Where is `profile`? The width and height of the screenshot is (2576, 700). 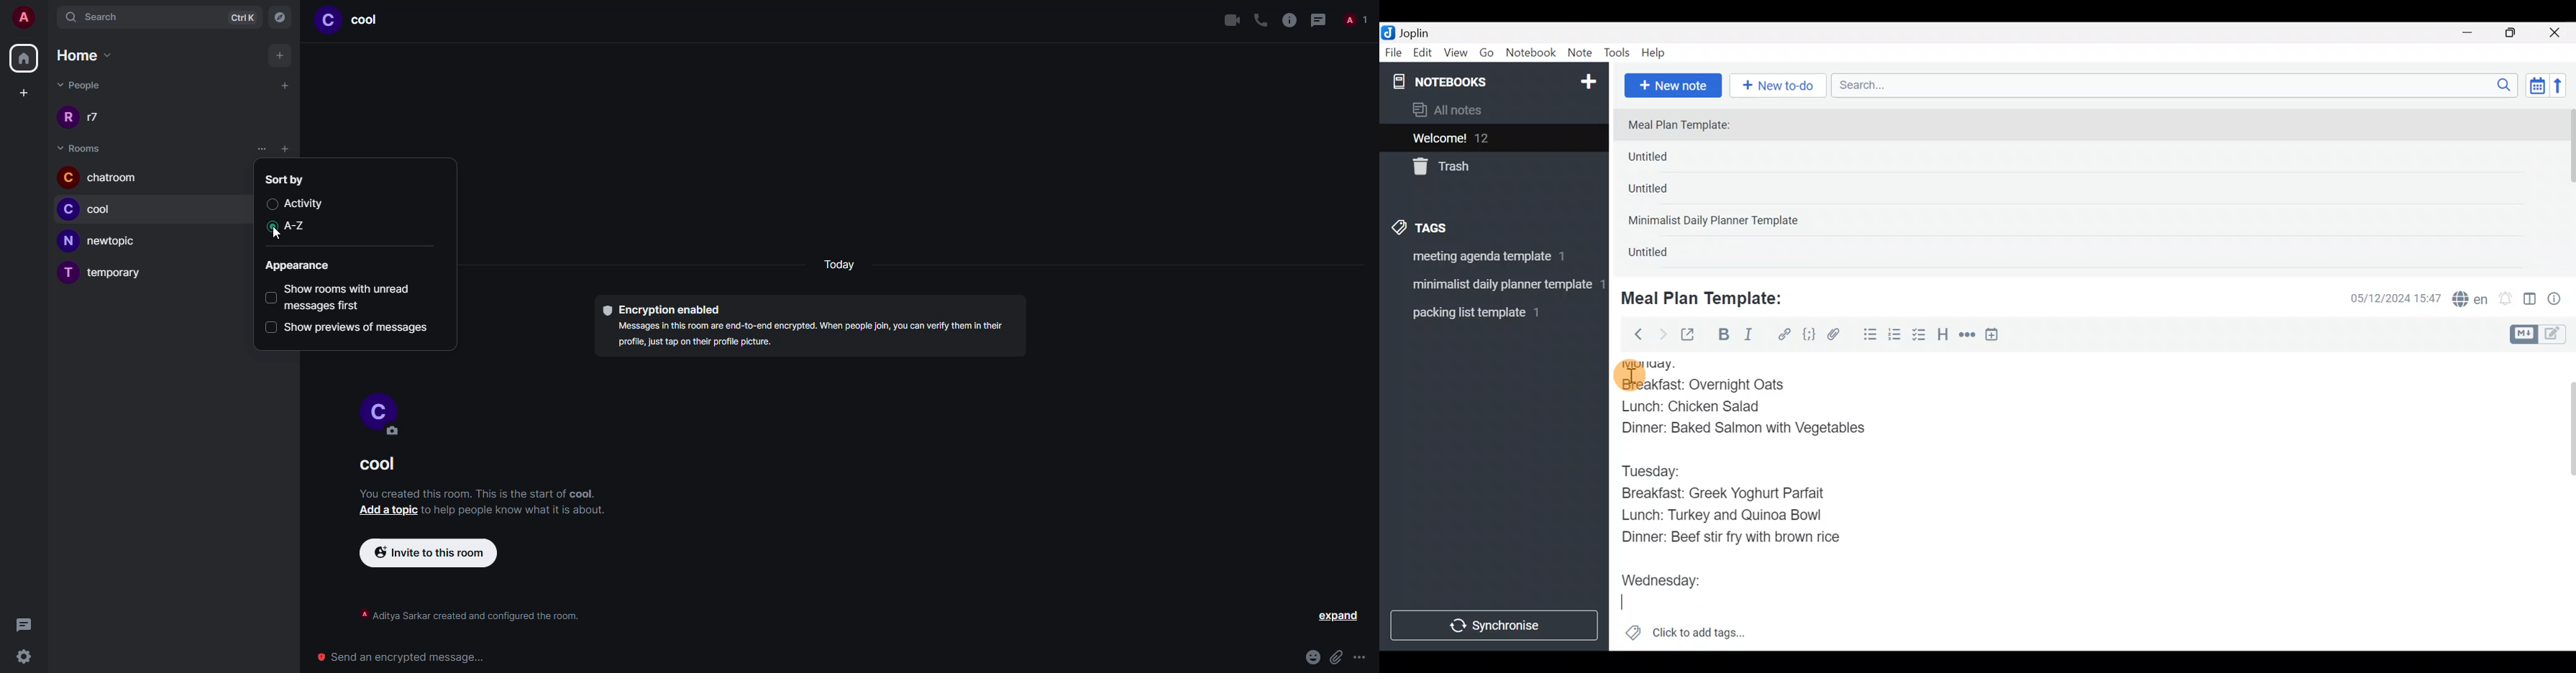 profile is located at coordinates (67, 118).